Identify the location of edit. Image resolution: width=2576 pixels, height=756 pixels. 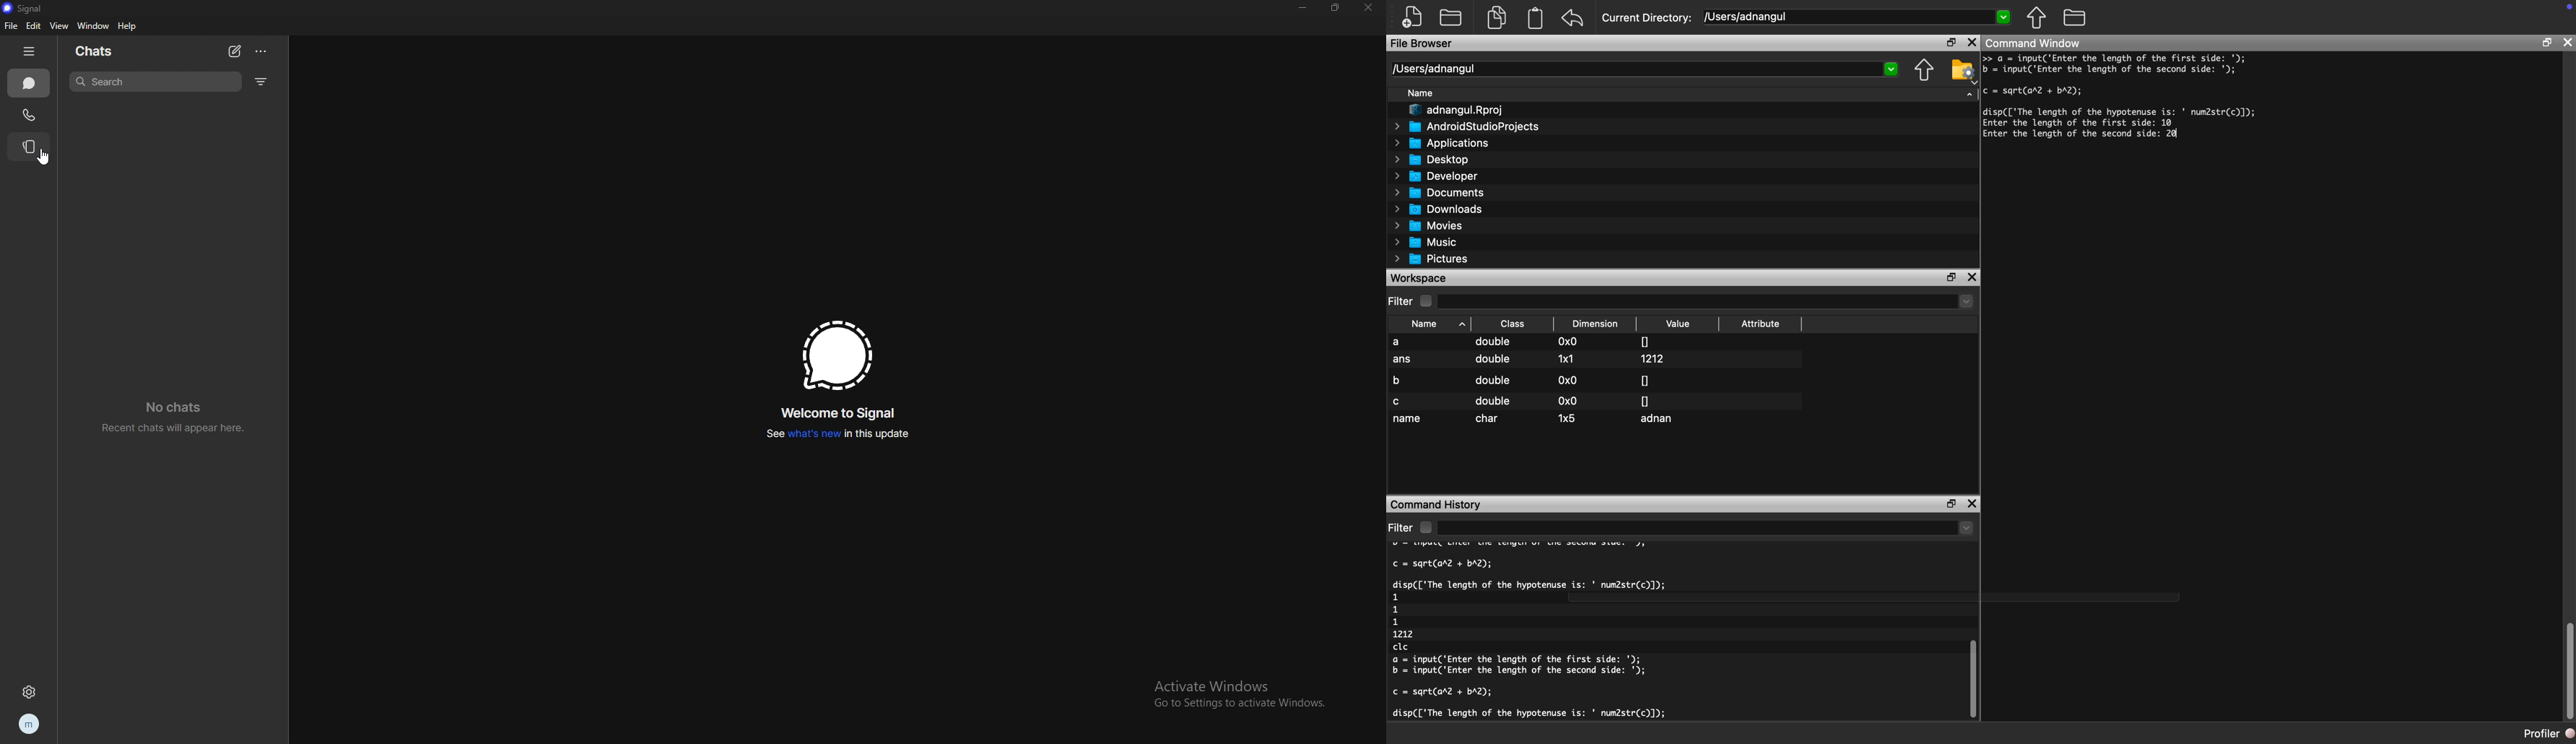
(35, 26).